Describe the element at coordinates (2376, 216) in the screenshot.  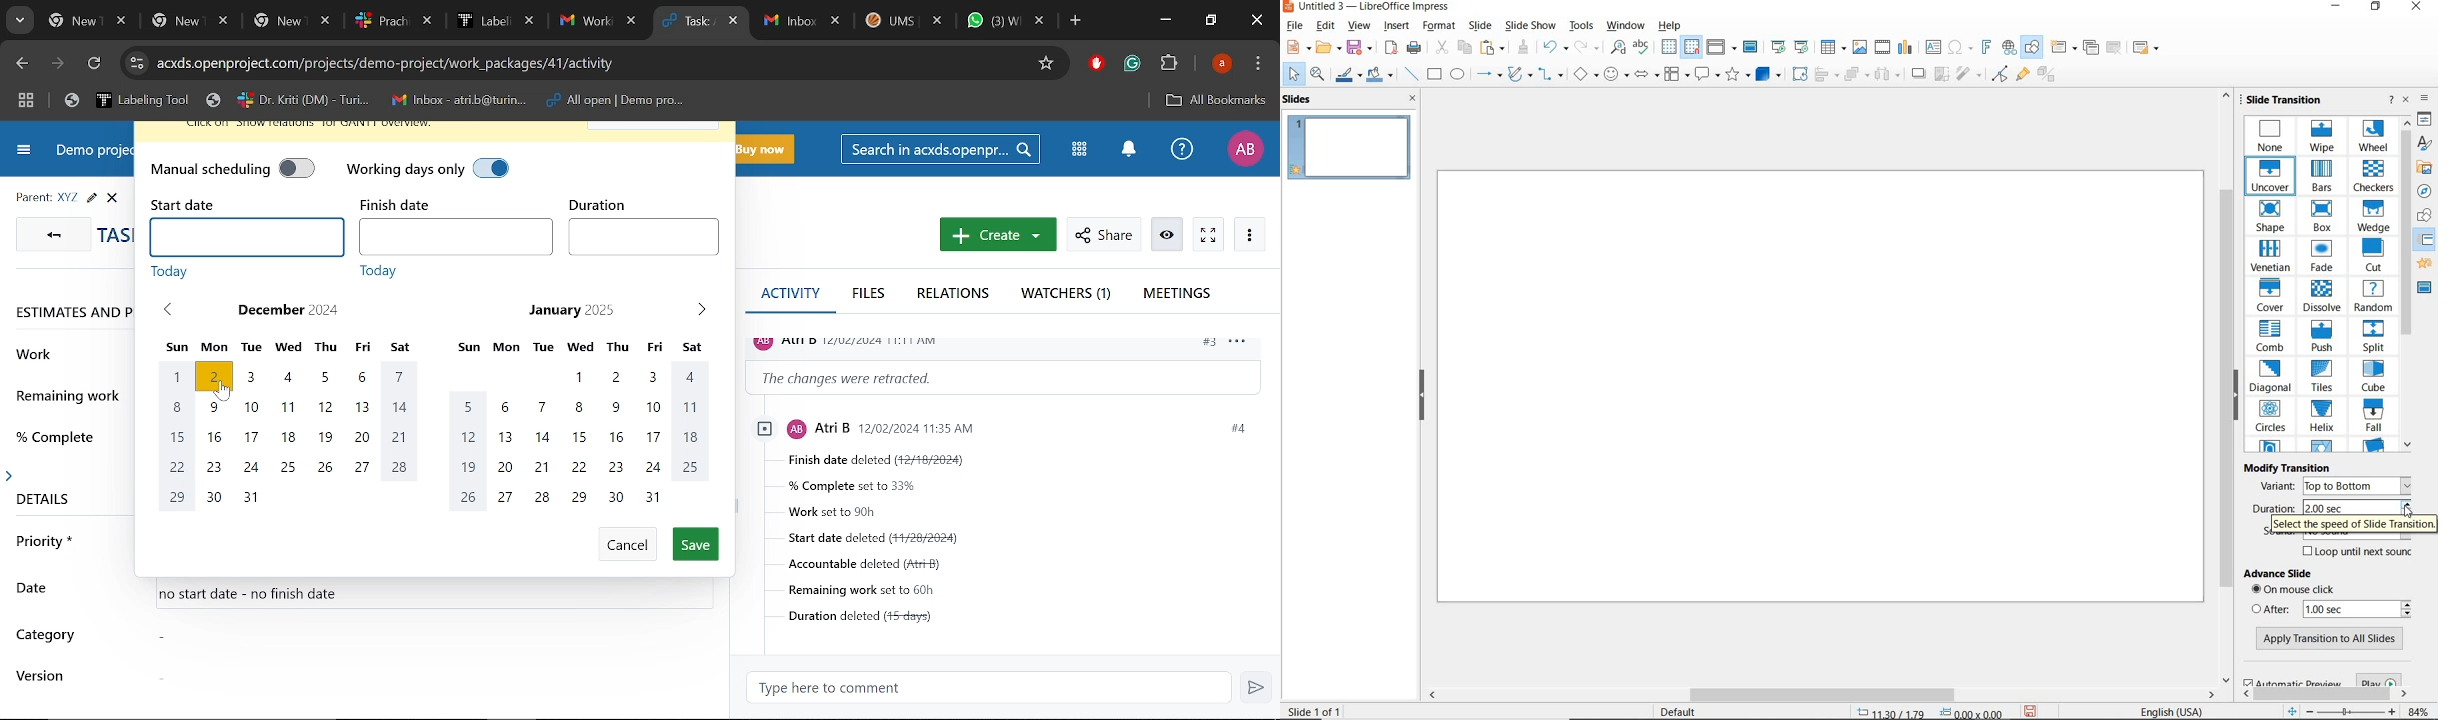
I see `WEDGE` at that location.